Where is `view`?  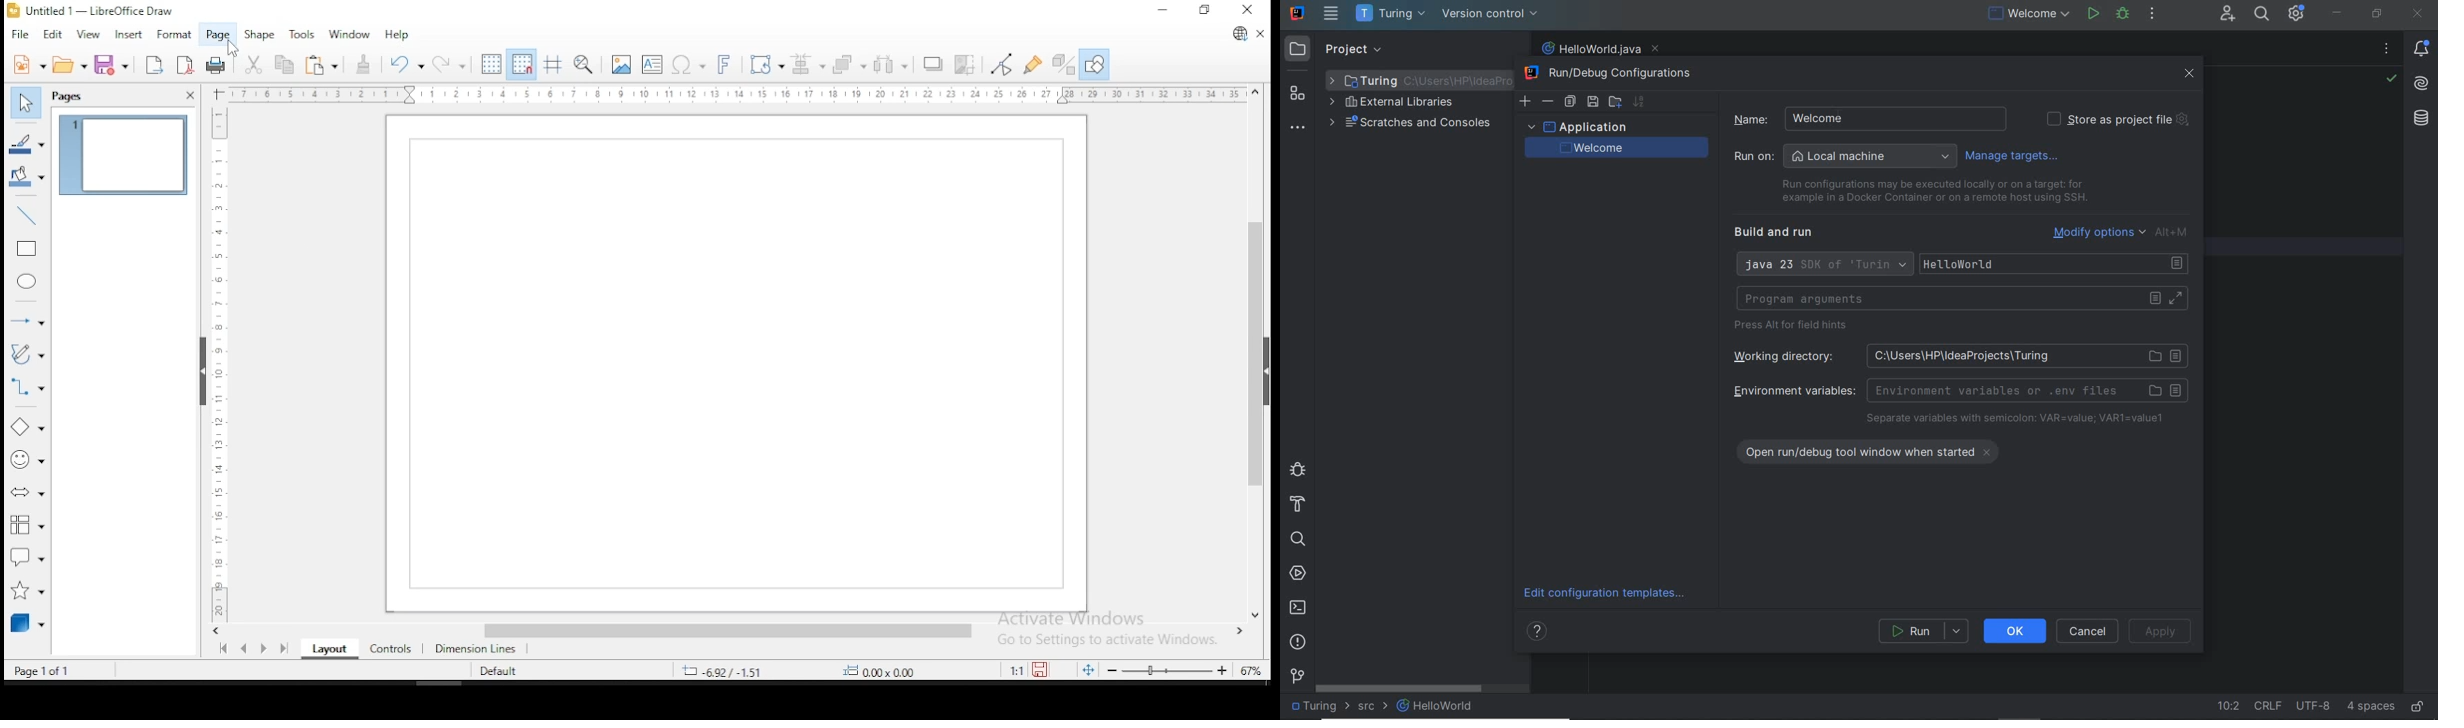
view is located at coordinates (89, 36).